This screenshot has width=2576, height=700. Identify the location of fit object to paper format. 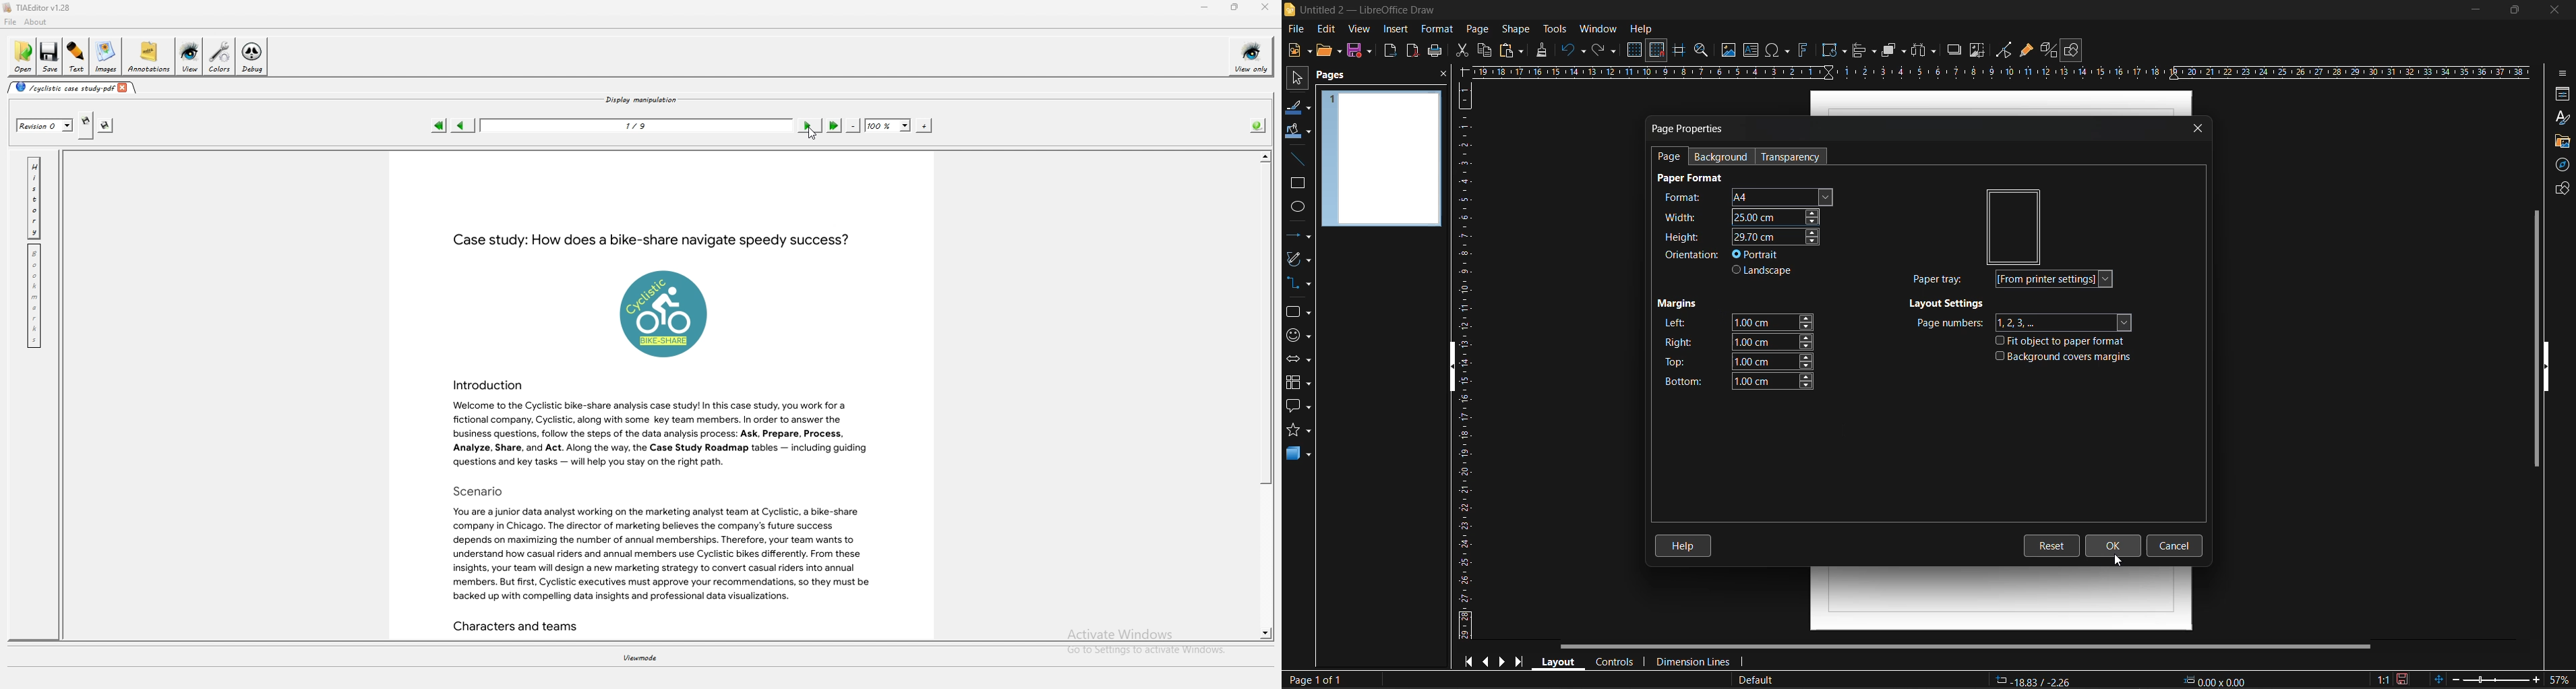
(2065, 343).